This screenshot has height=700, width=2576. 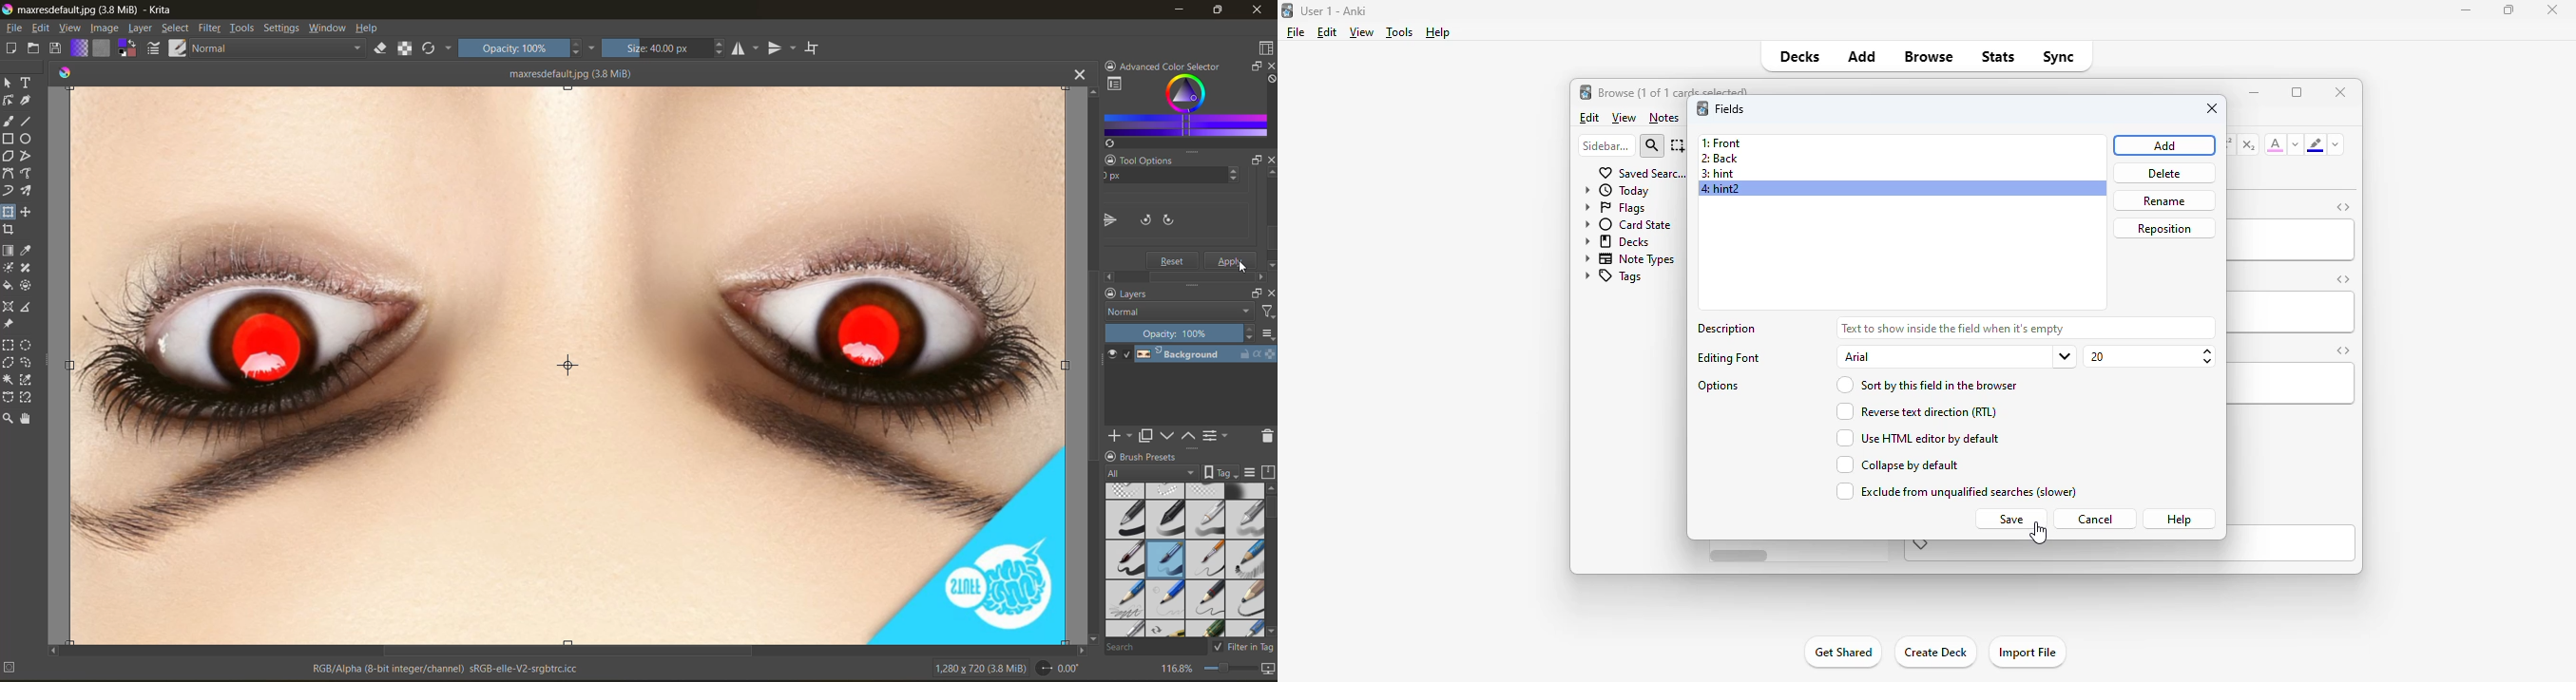 I want to click on use HTML editor by default, so click(x=1916, y=438).